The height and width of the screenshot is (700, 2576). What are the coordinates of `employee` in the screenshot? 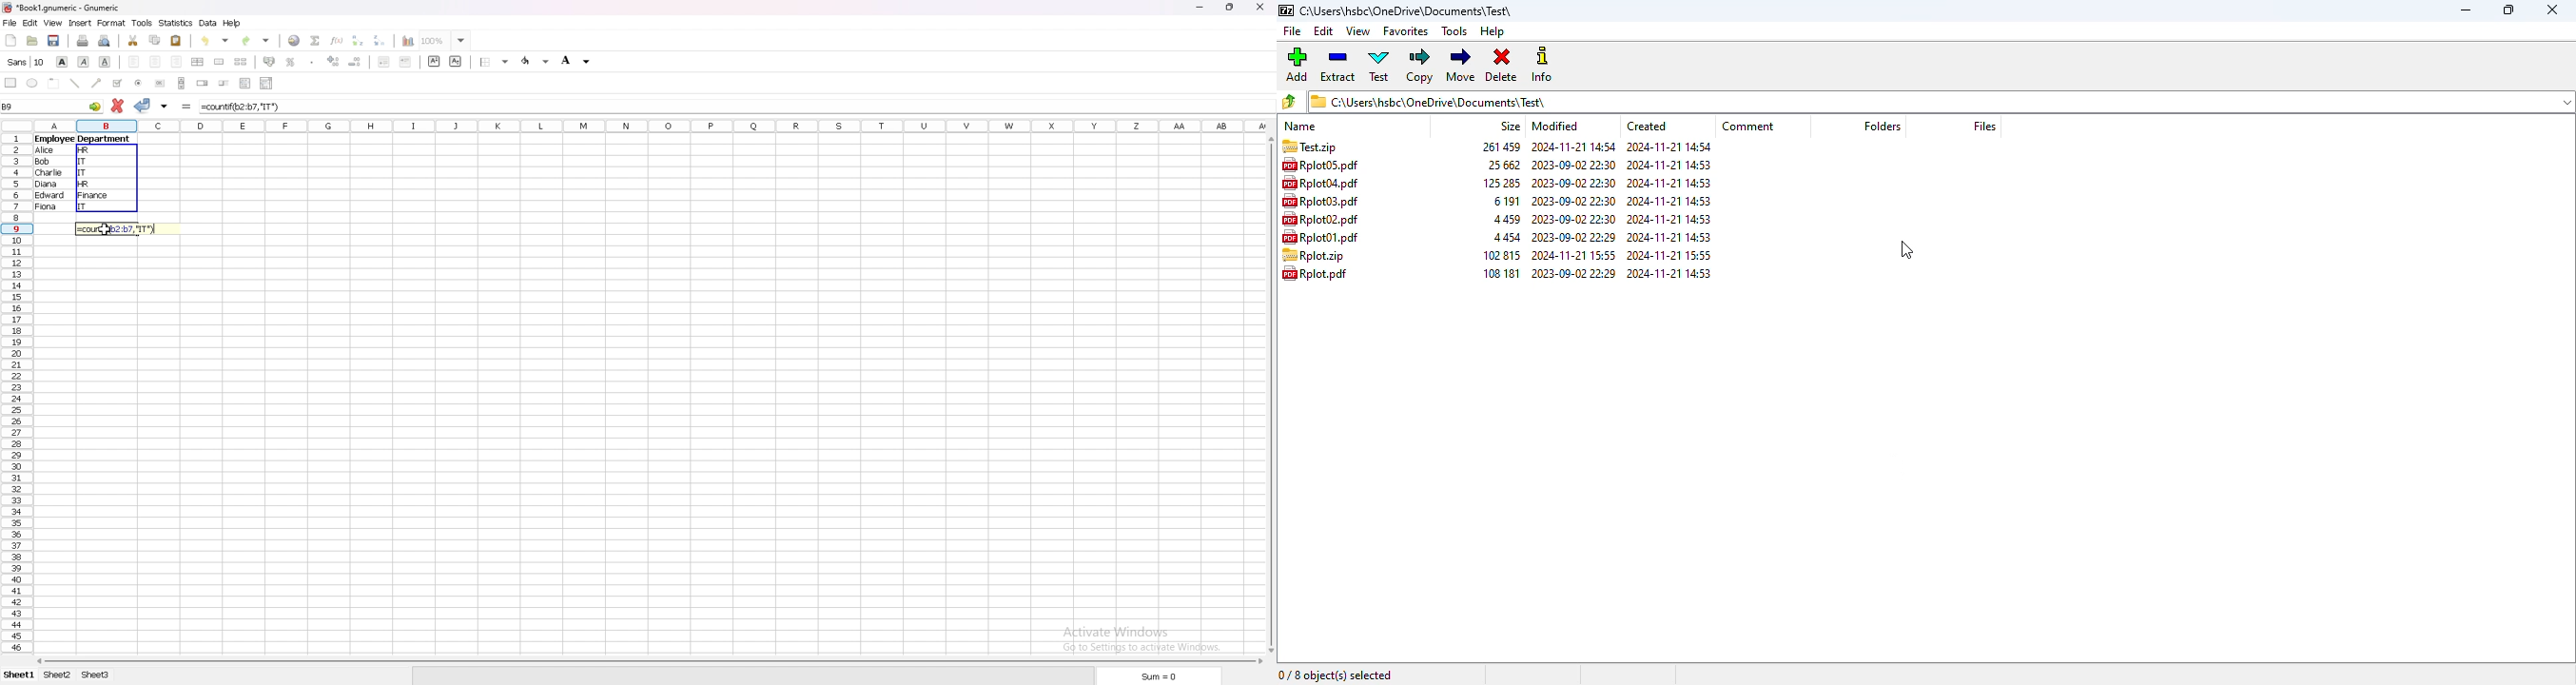 It's located at (54, 140).